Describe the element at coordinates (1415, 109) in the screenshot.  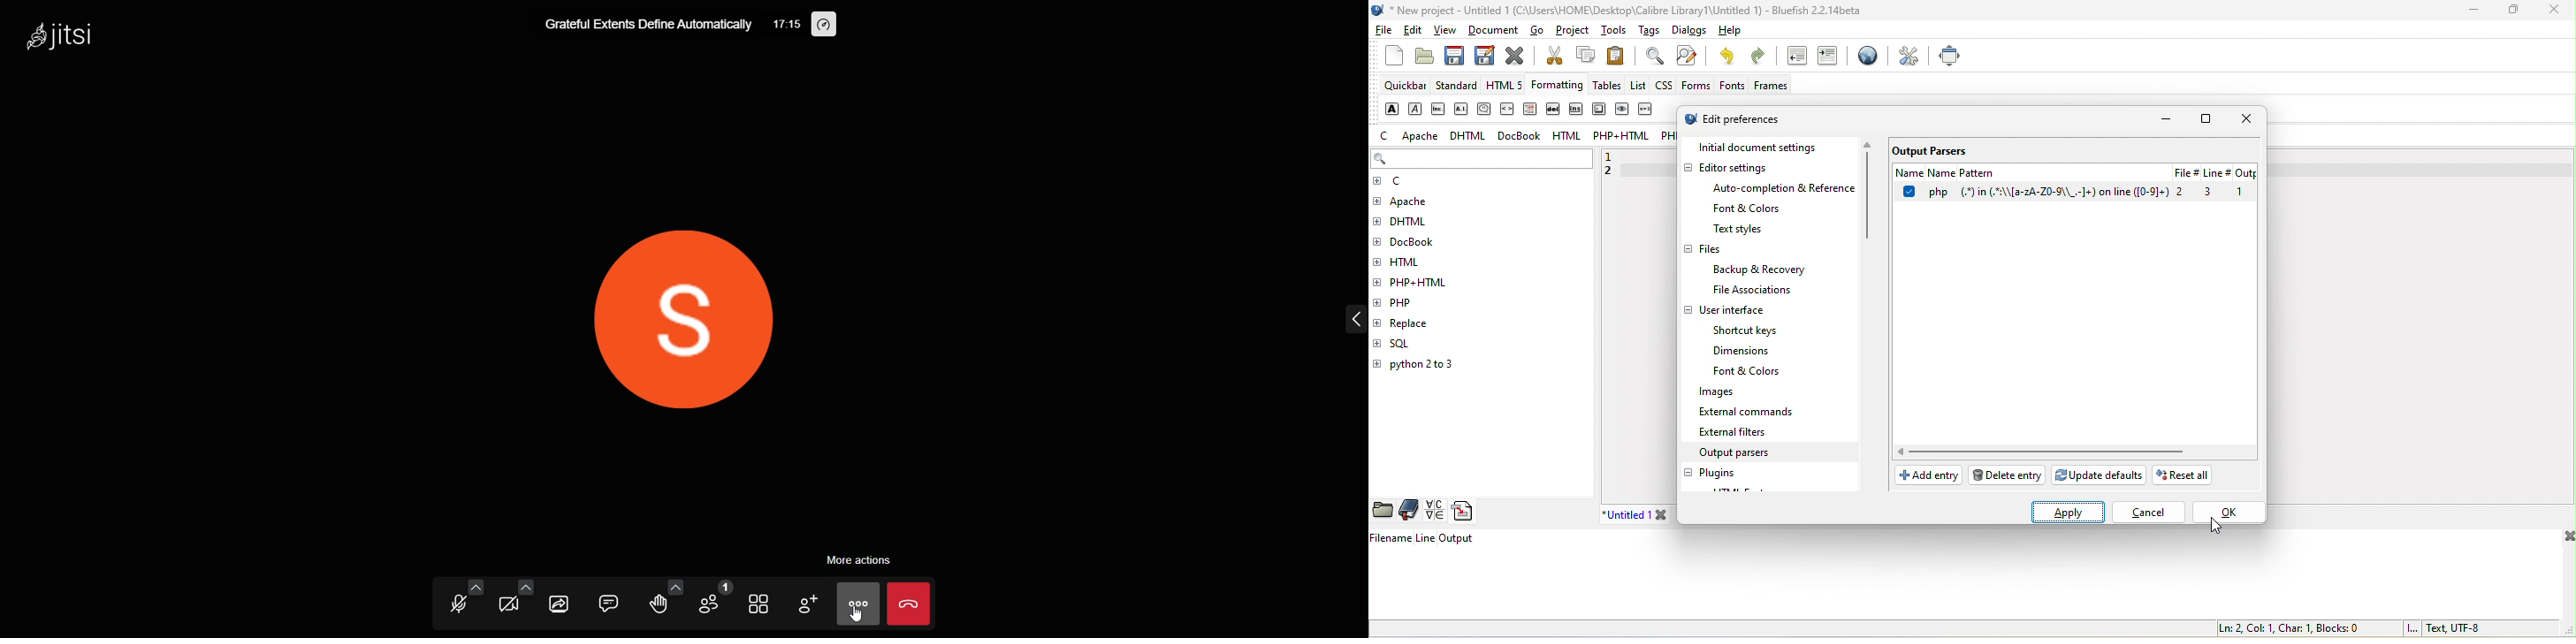
I see `emphasis` at that location.